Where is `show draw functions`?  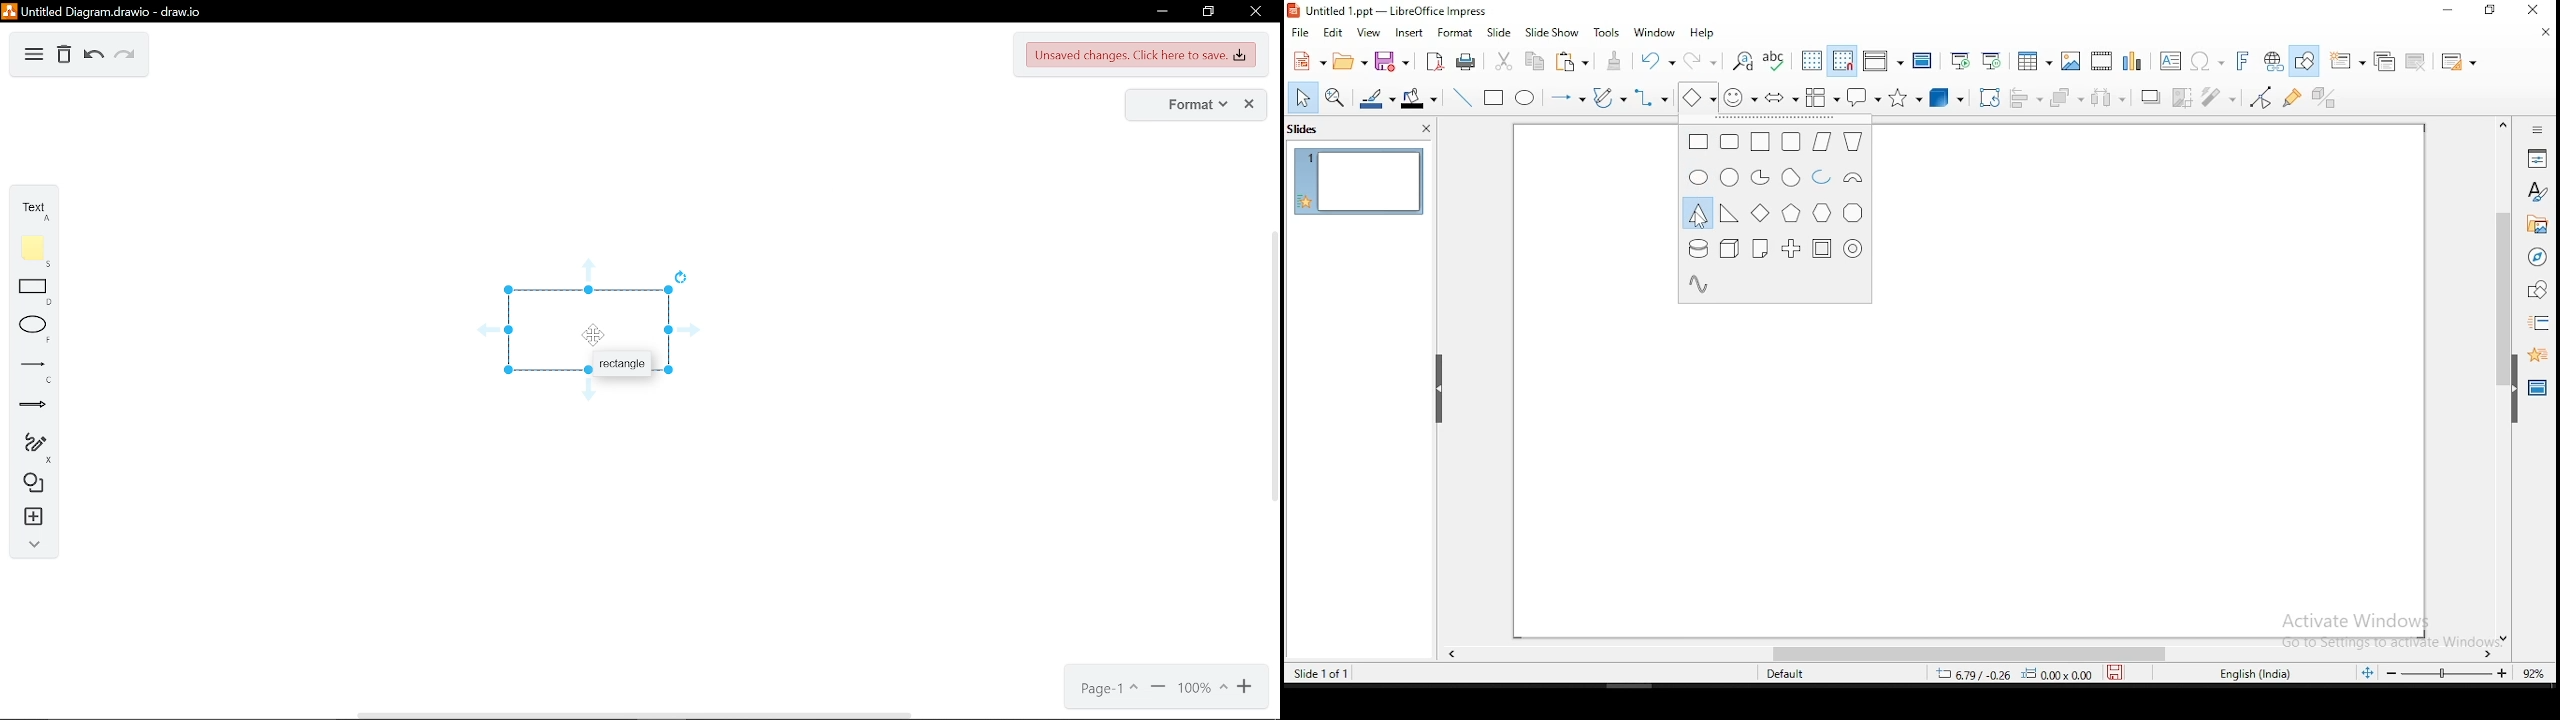 show draw functions is located at coordinates (2303, 62).